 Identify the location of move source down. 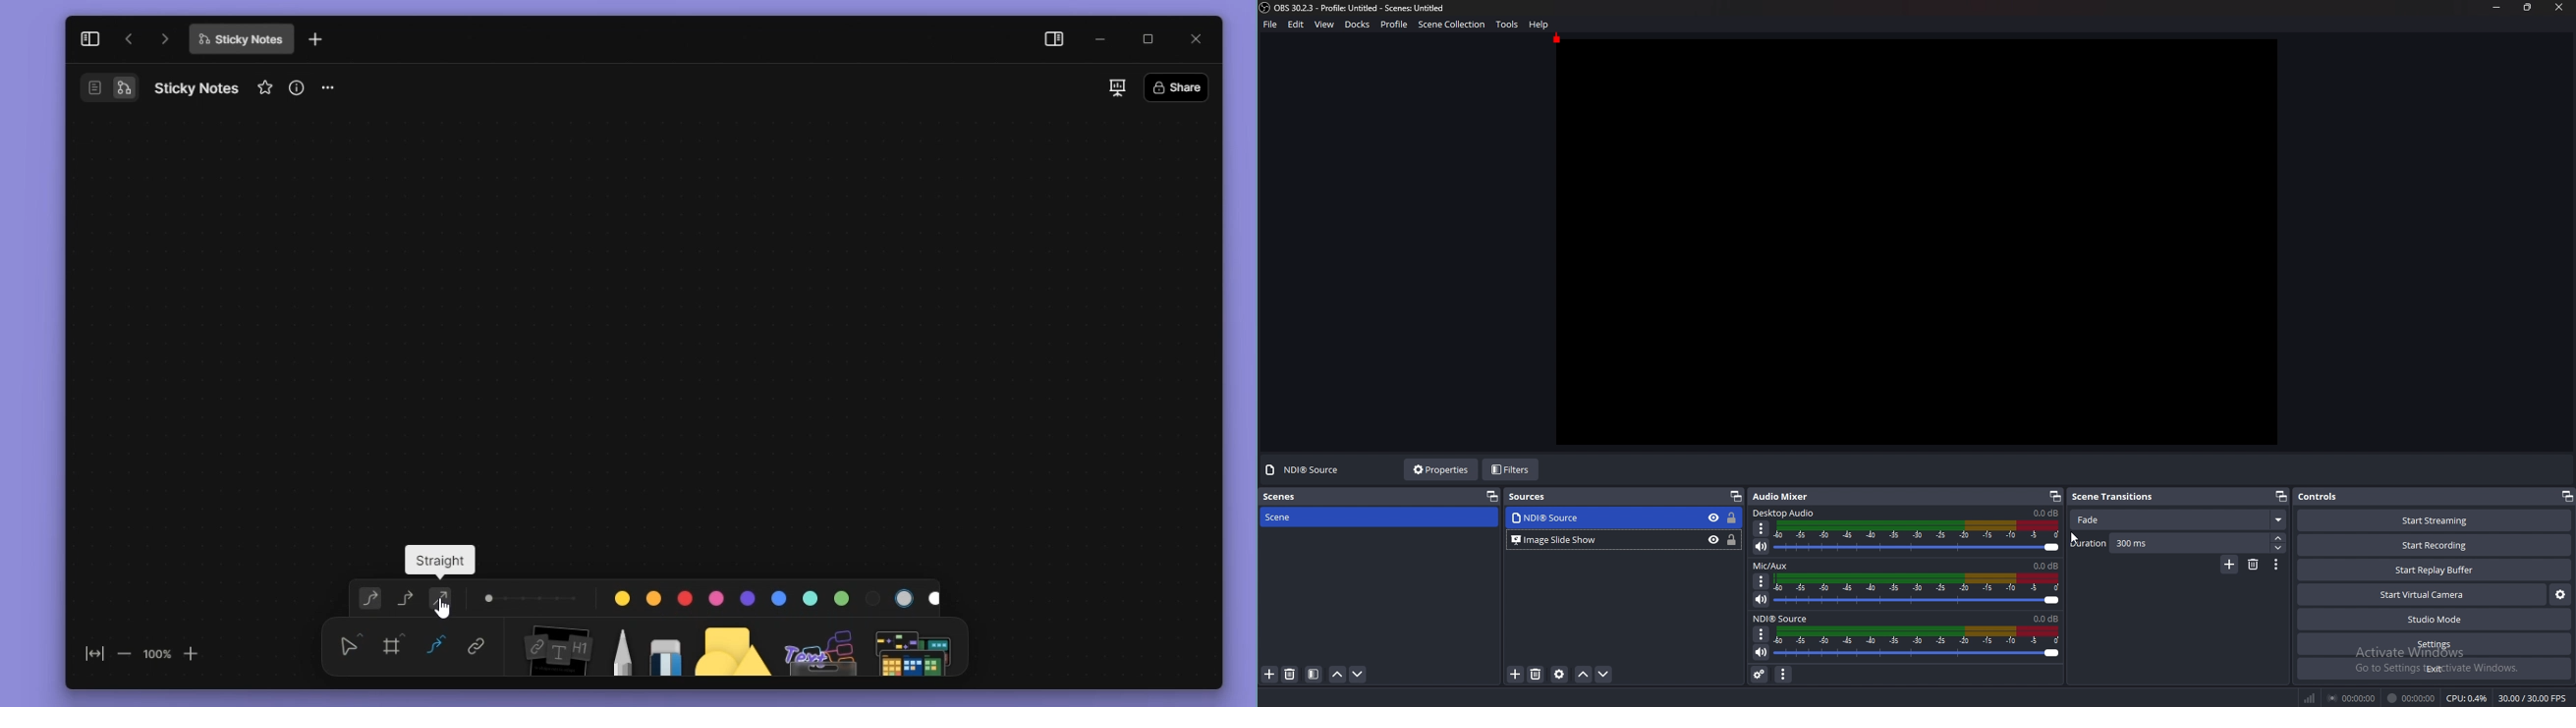
(1604, 674).